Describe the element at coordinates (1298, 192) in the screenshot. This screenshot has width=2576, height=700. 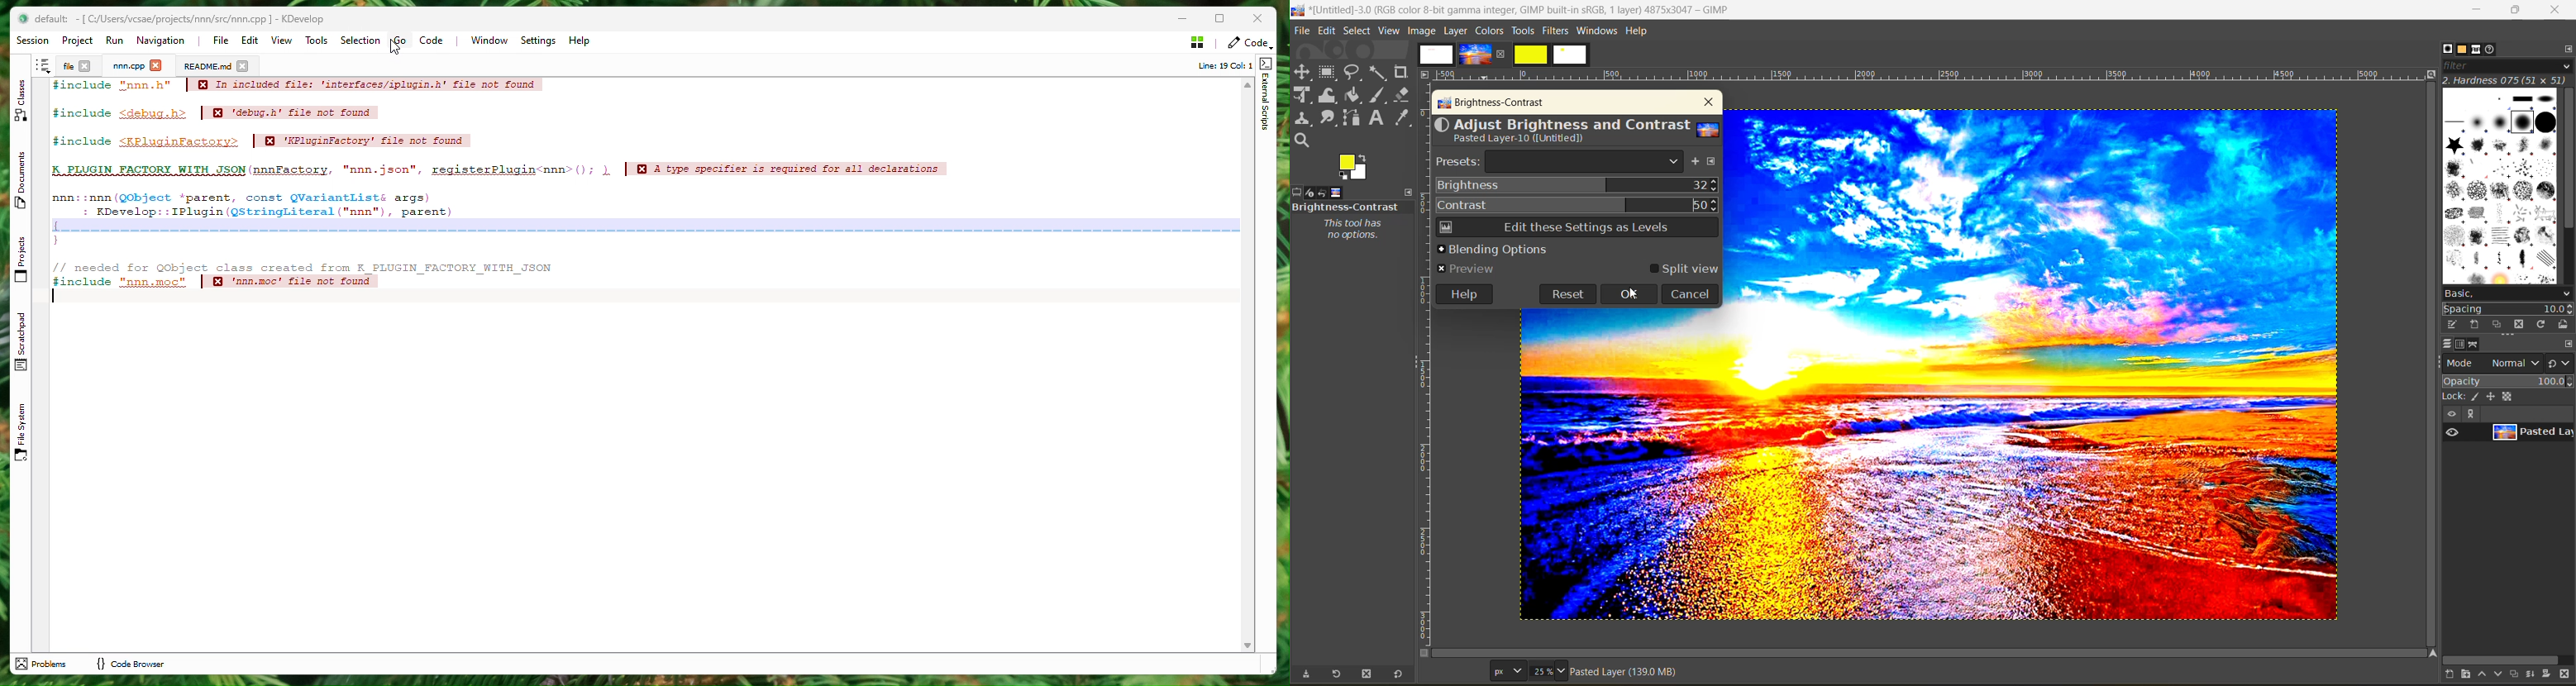
I see `tool options` at that location.